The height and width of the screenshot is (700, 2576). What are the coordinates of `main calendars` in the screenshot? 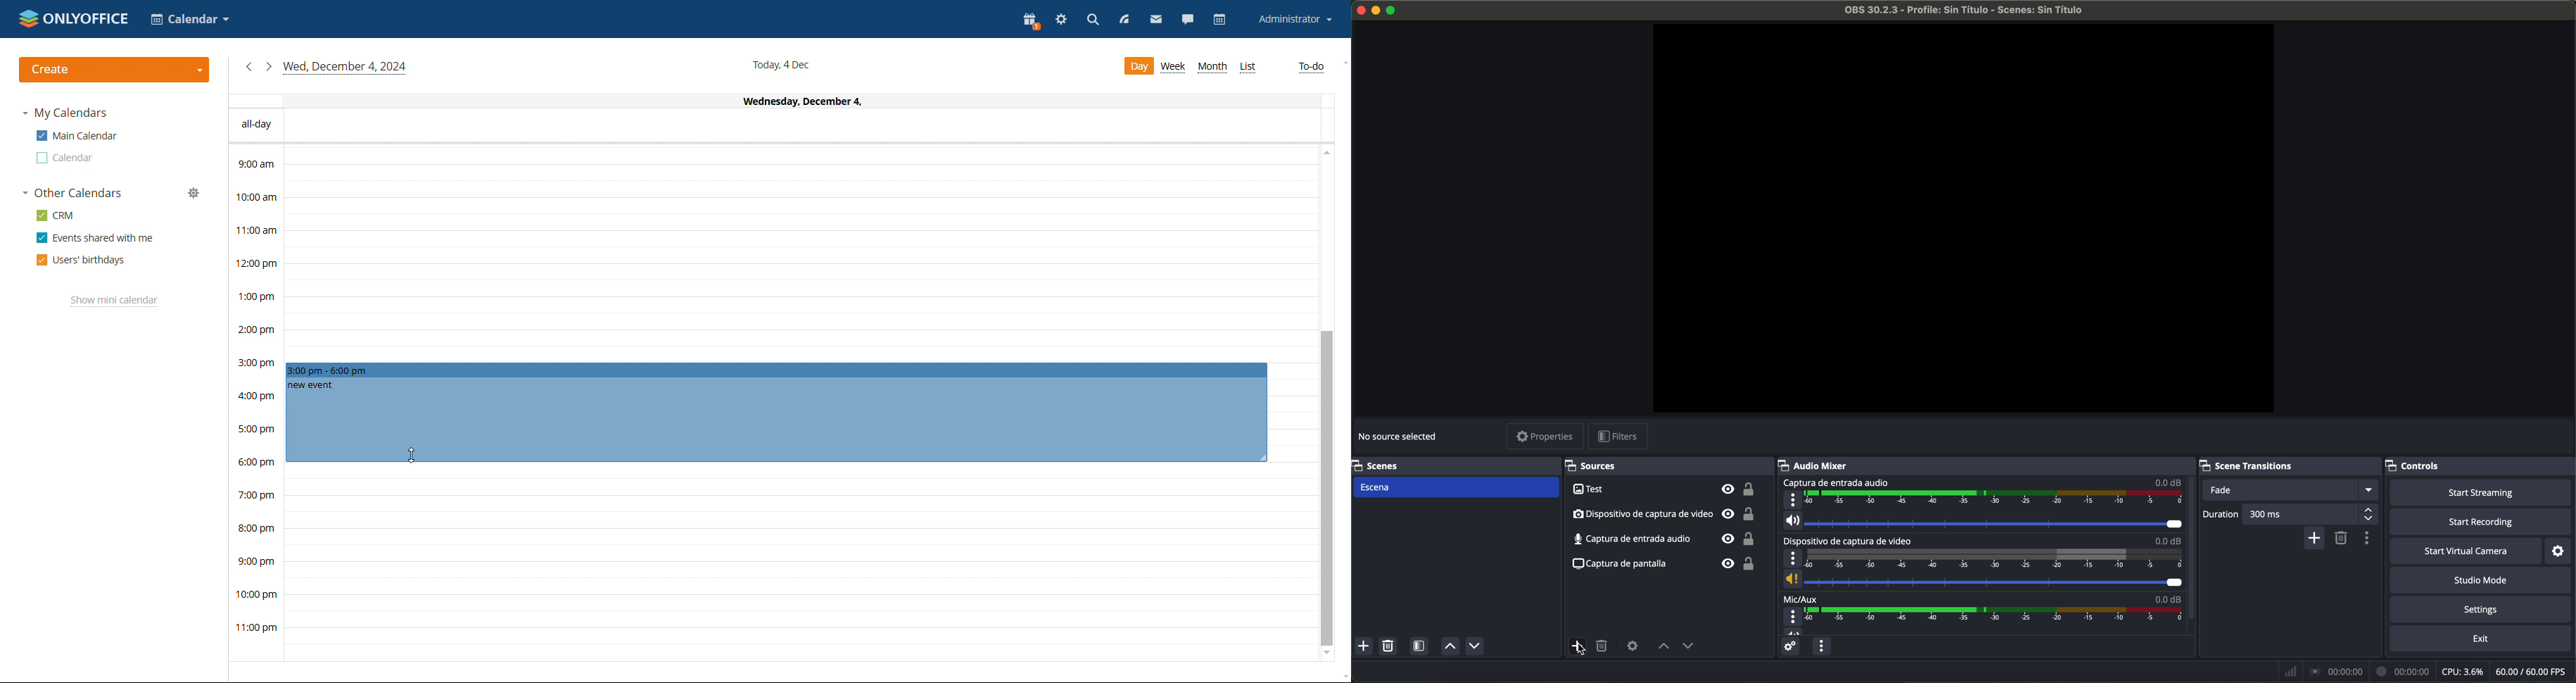 It's located at (76, 136).